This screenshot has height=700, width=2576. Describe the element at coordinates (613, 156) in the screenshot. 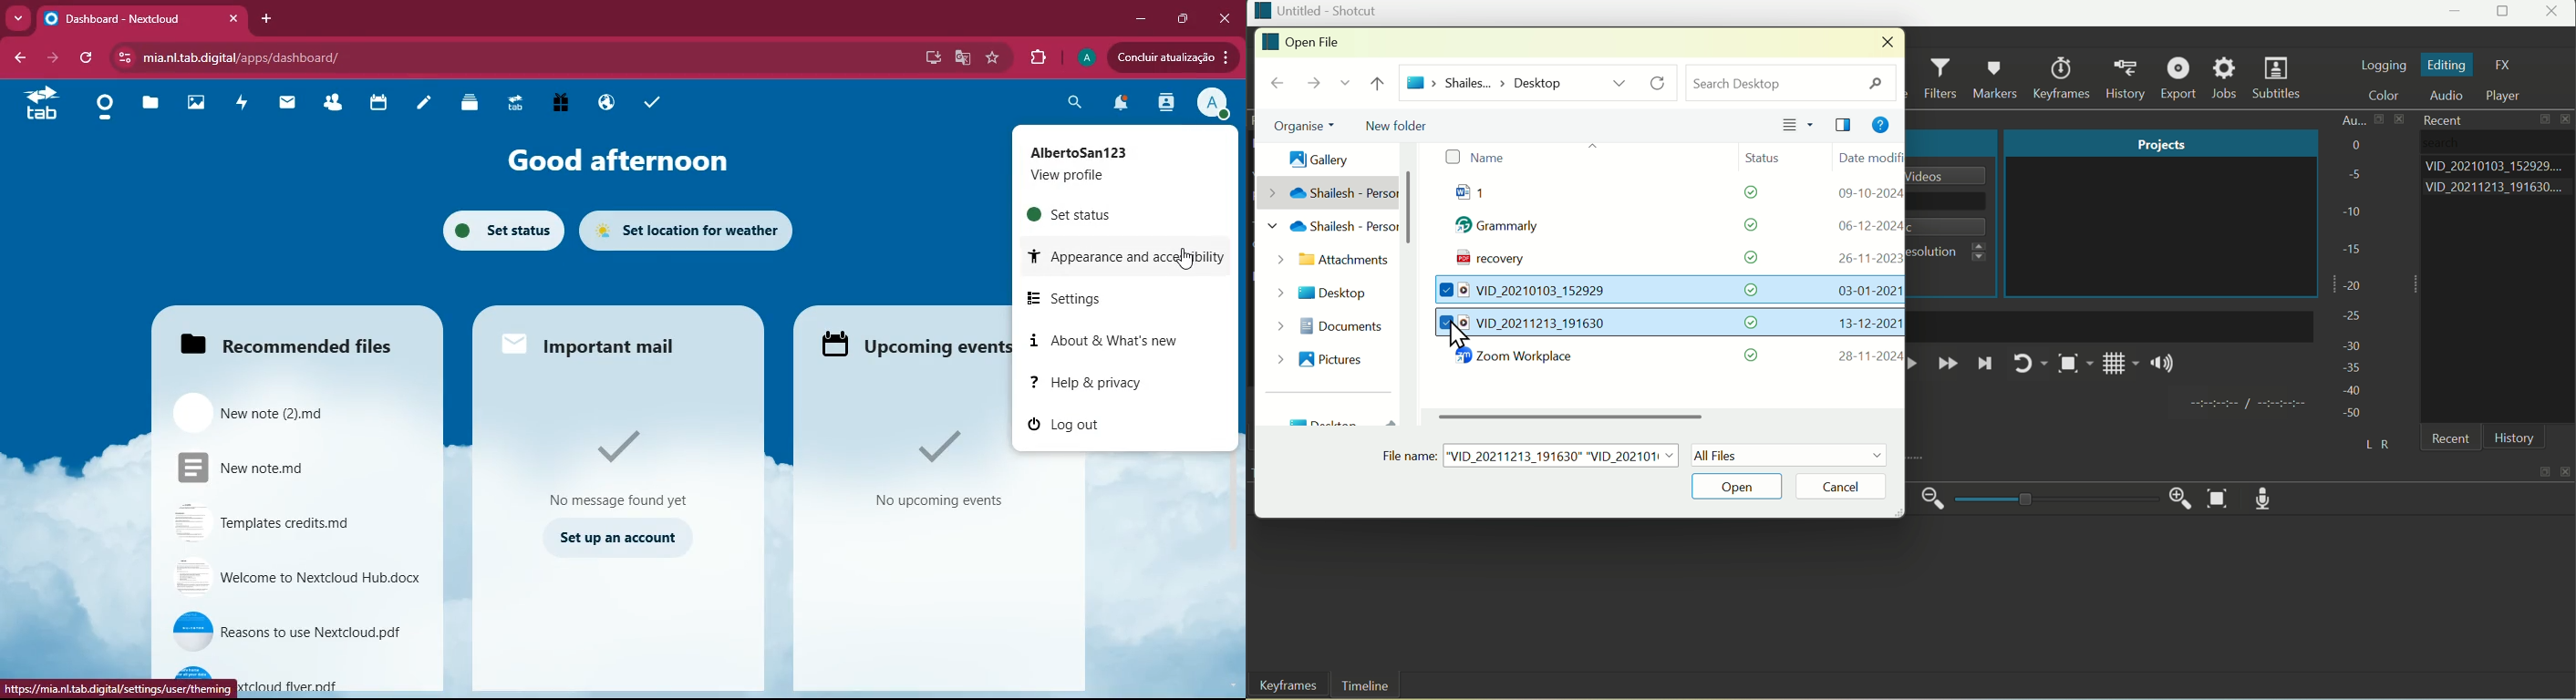

I see `good afternoon ` at that location.